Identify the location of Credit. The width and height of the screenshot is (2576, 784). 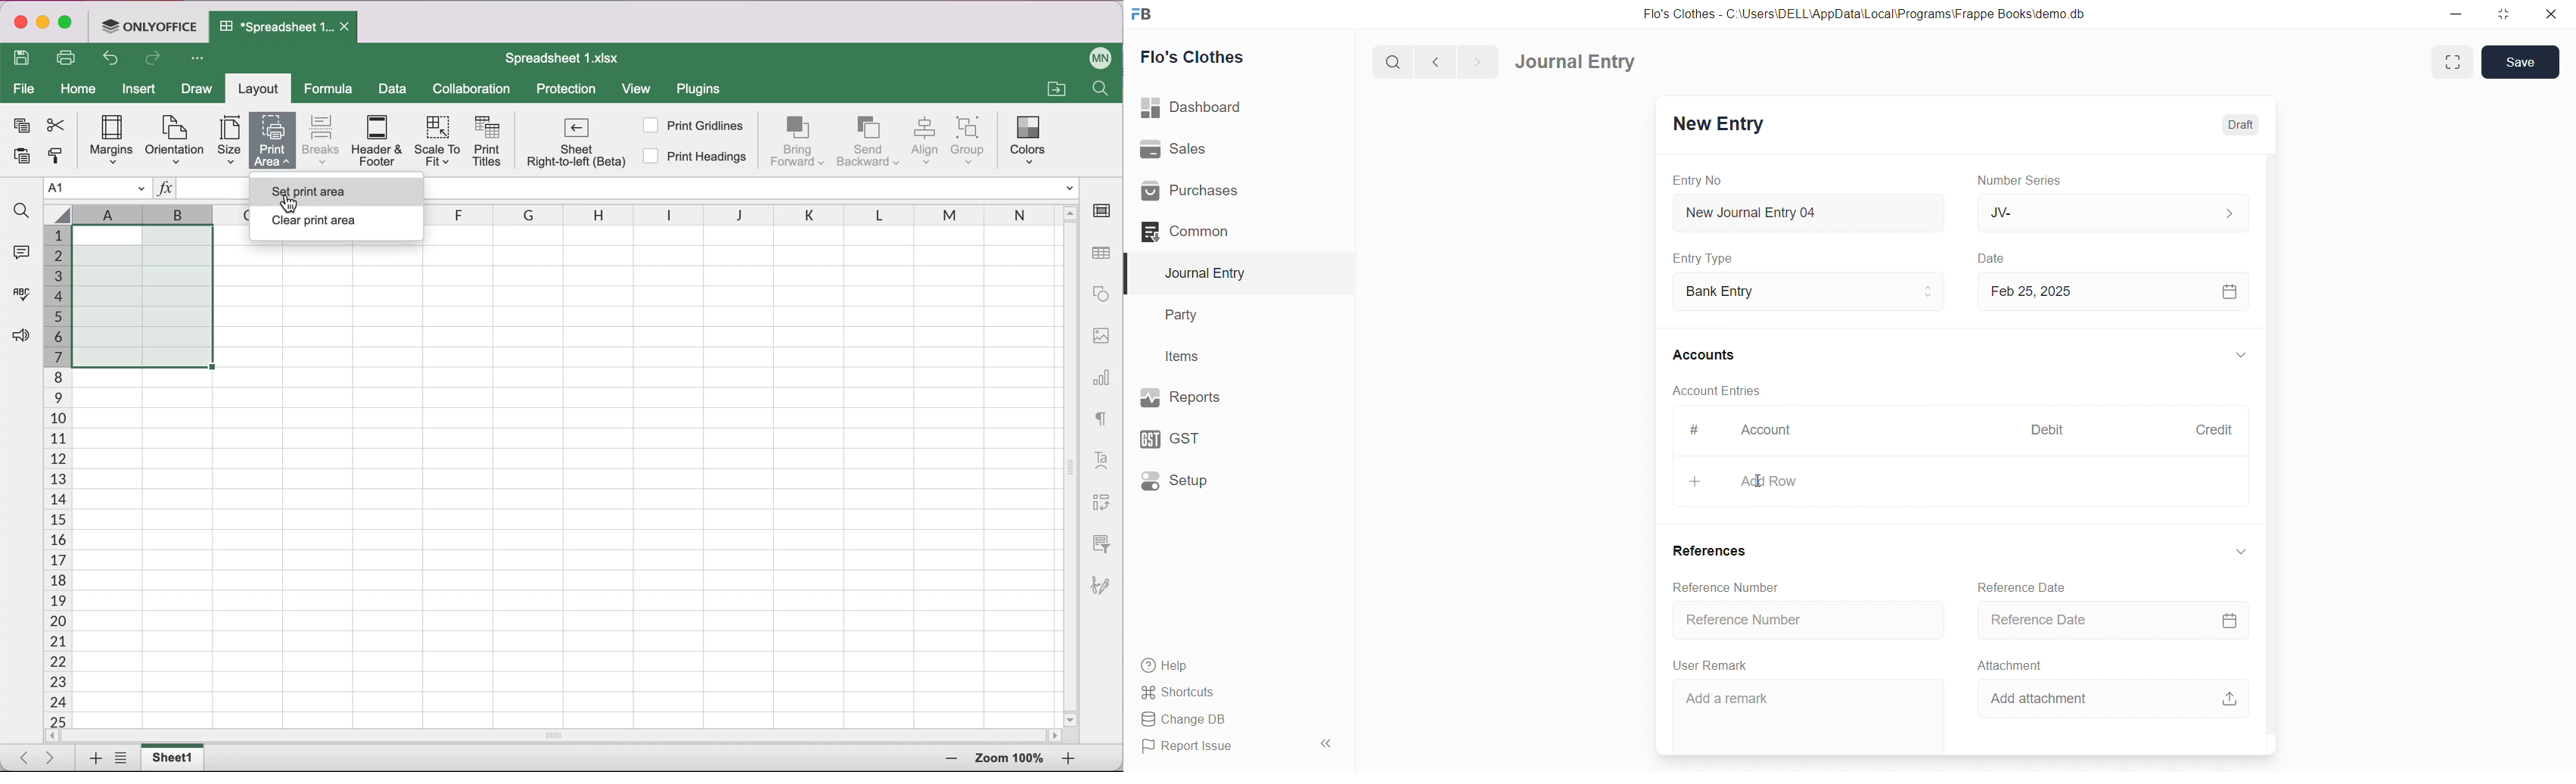
(2214, 430).